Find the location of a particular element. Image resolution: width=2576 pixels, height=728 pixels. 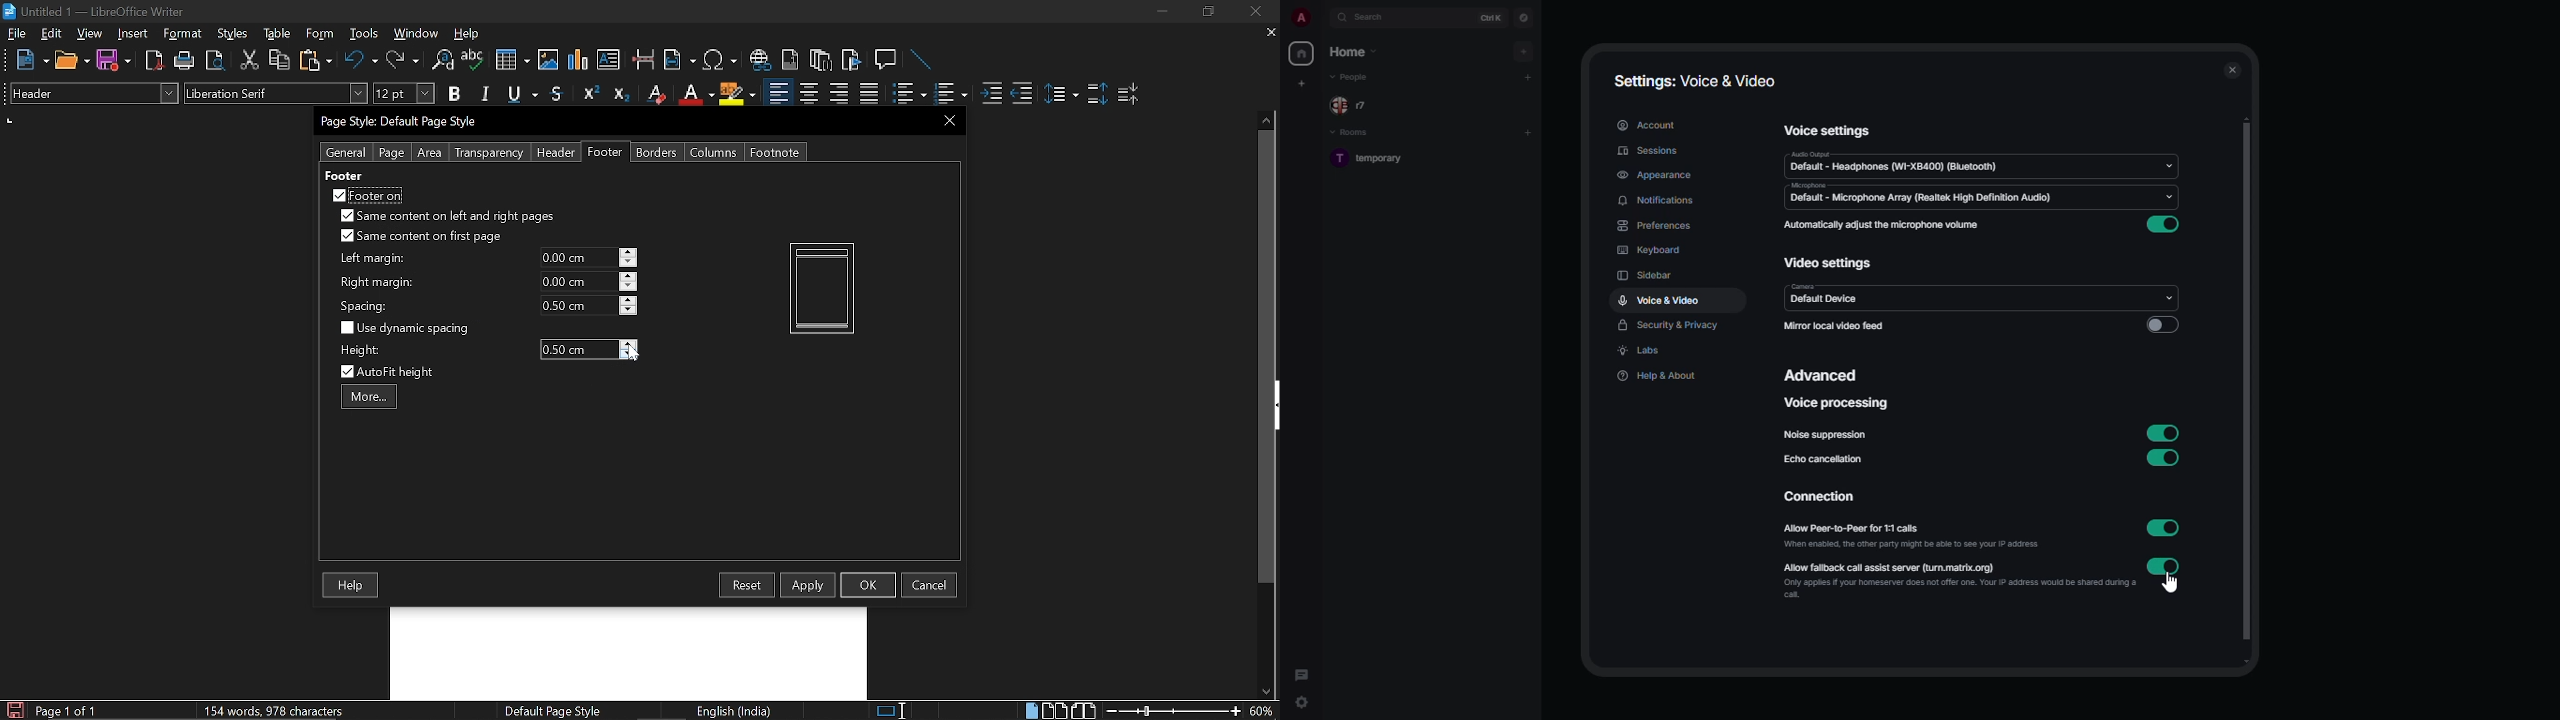

current right margin is located at coordinates (577, 281).